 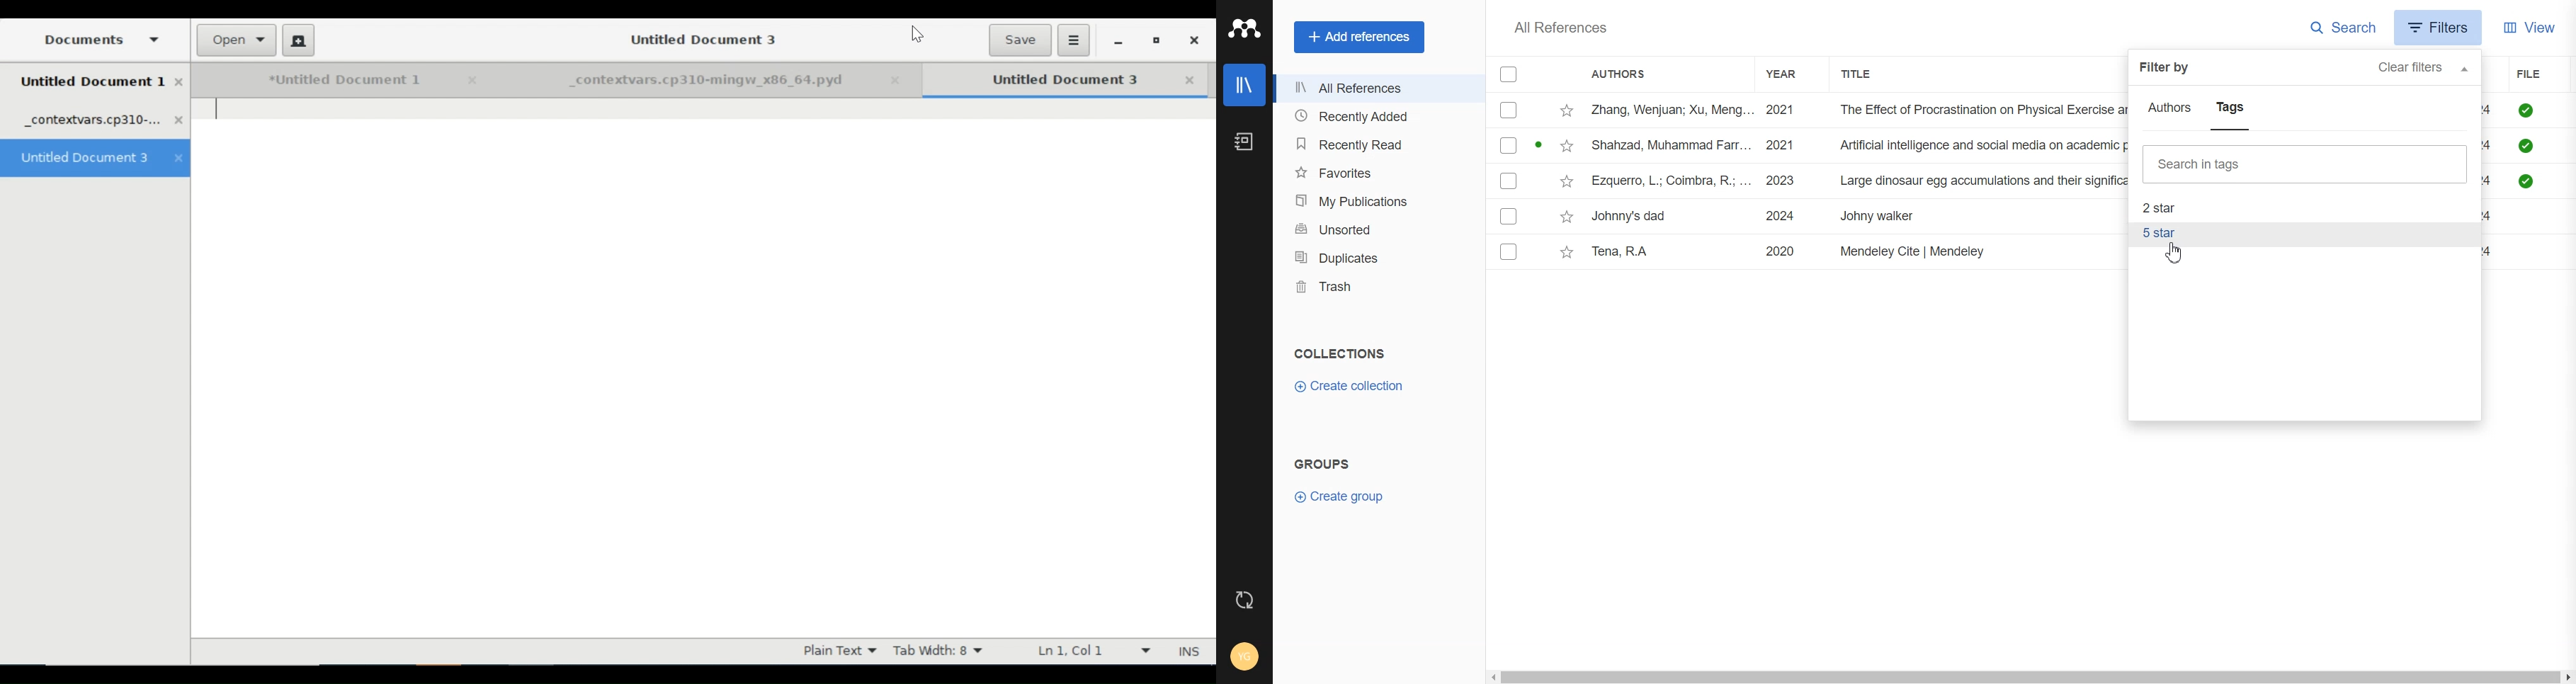 I want to click on Add references, so click(x=1359, y=36).